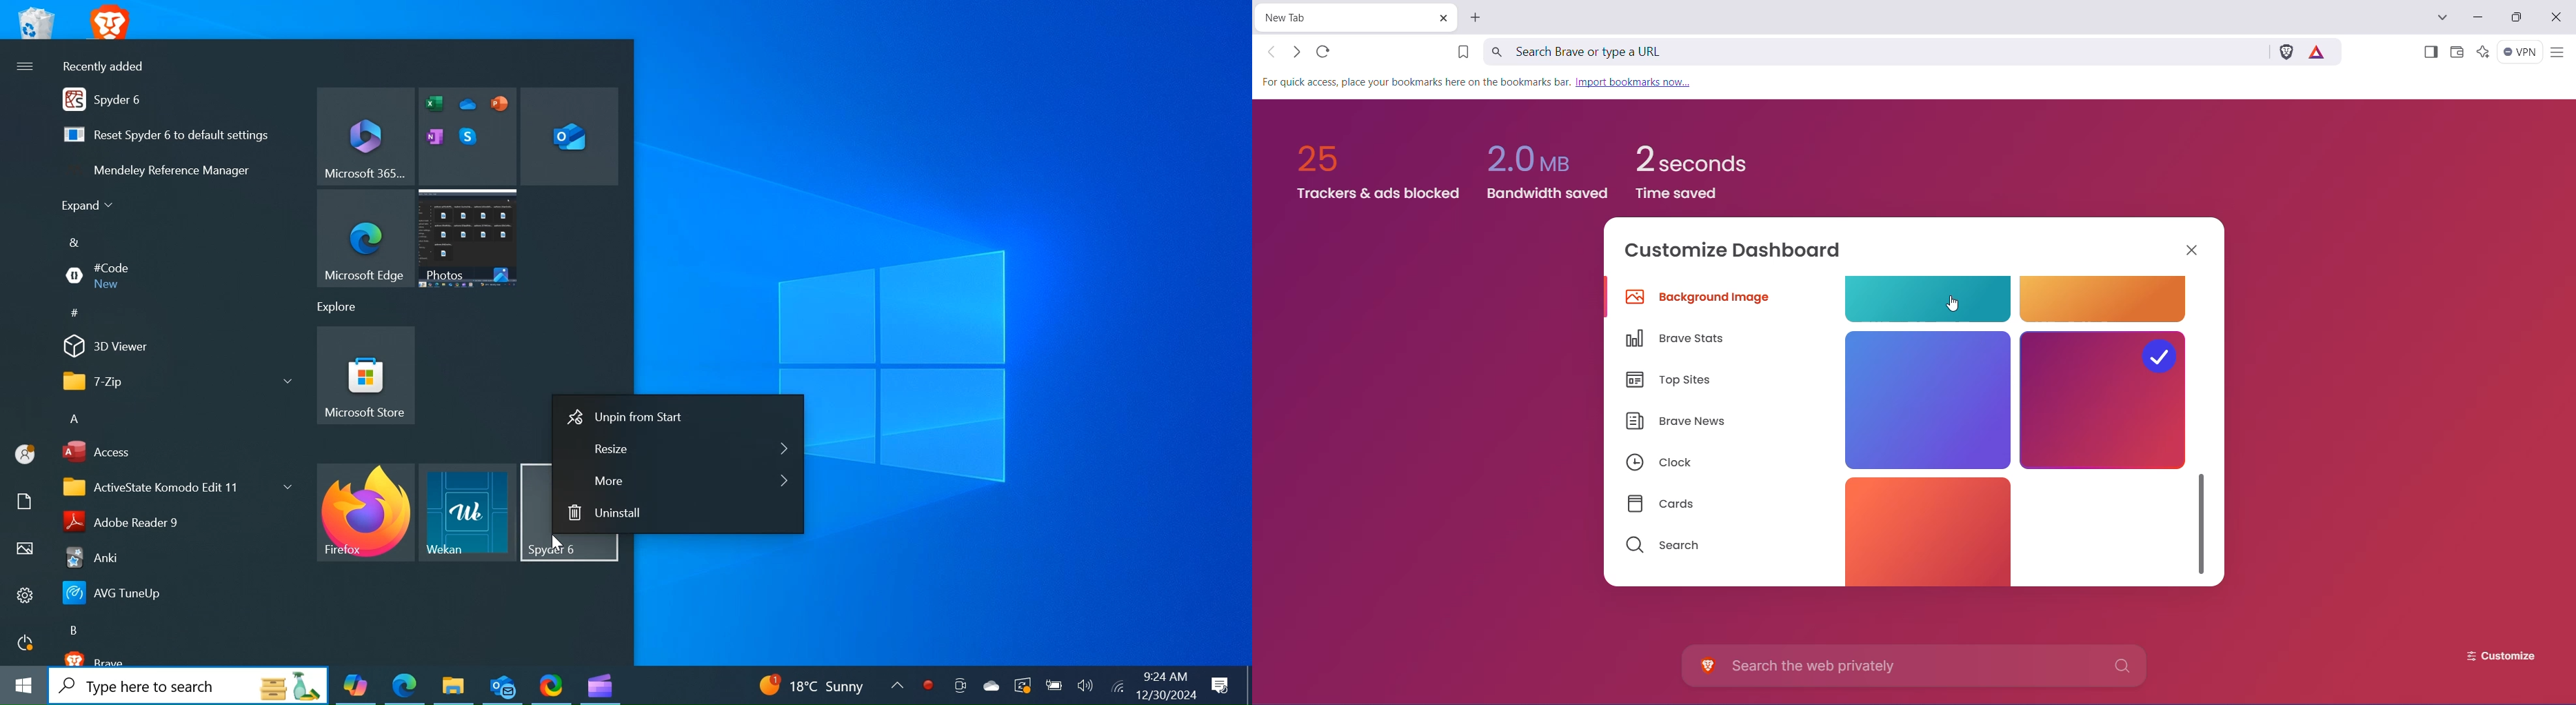 This screenshot has height=728, width=2576. I want to click on Unpin from Start, so click(678, 417).